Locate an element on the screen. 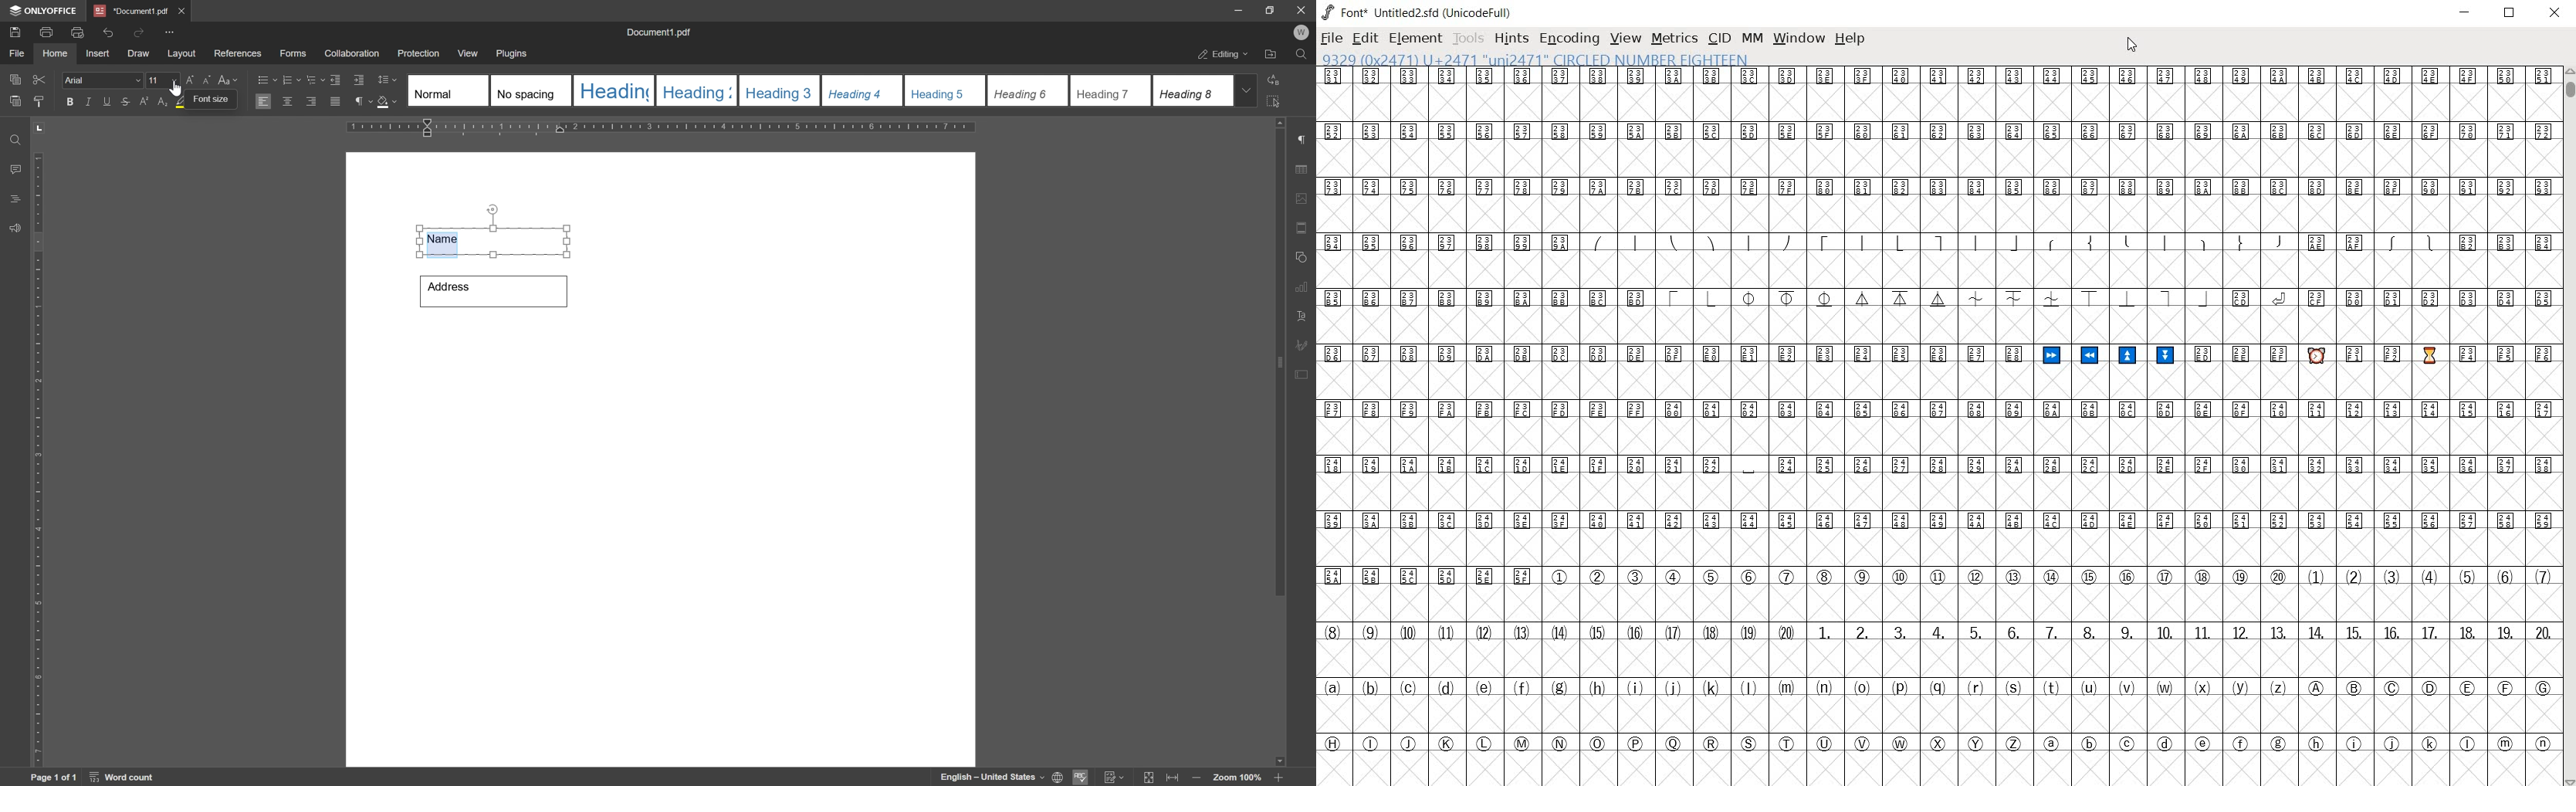 This screenshot has width=2576, height=812. superscript is located at coordinates (144, 102).